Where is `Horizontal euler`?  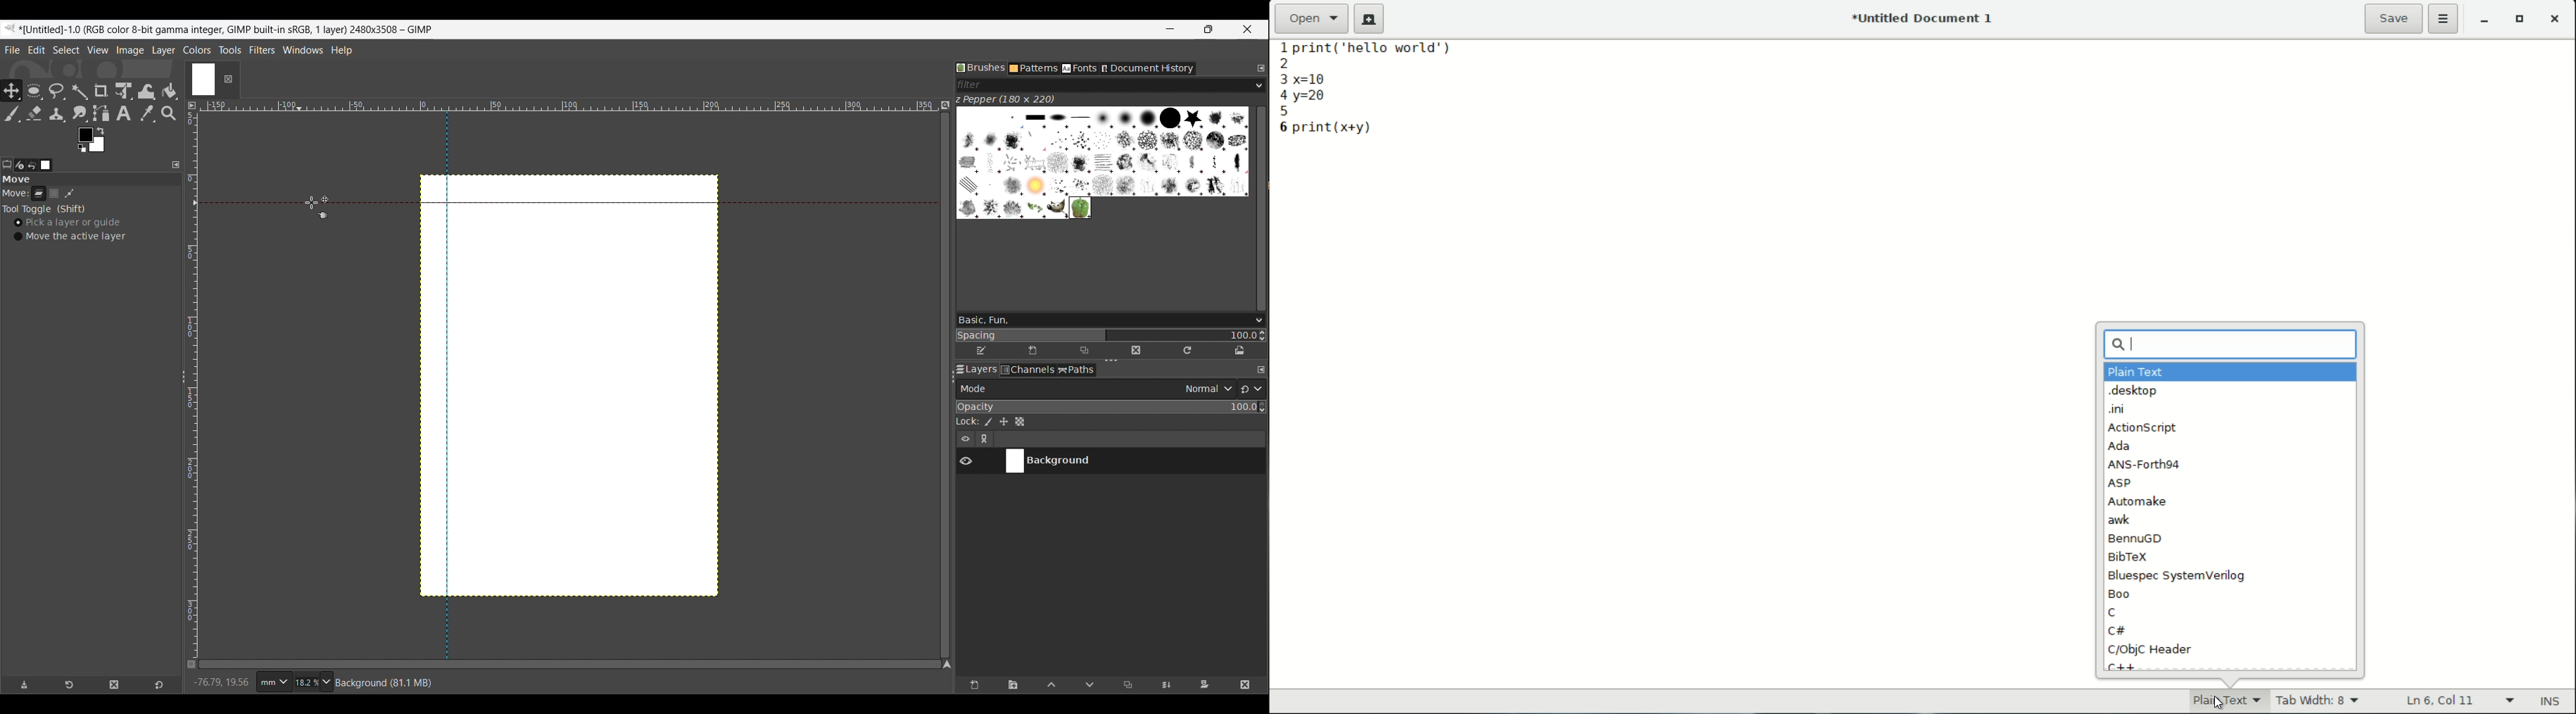
Horizontal euler is located at coordinates (564, 106).